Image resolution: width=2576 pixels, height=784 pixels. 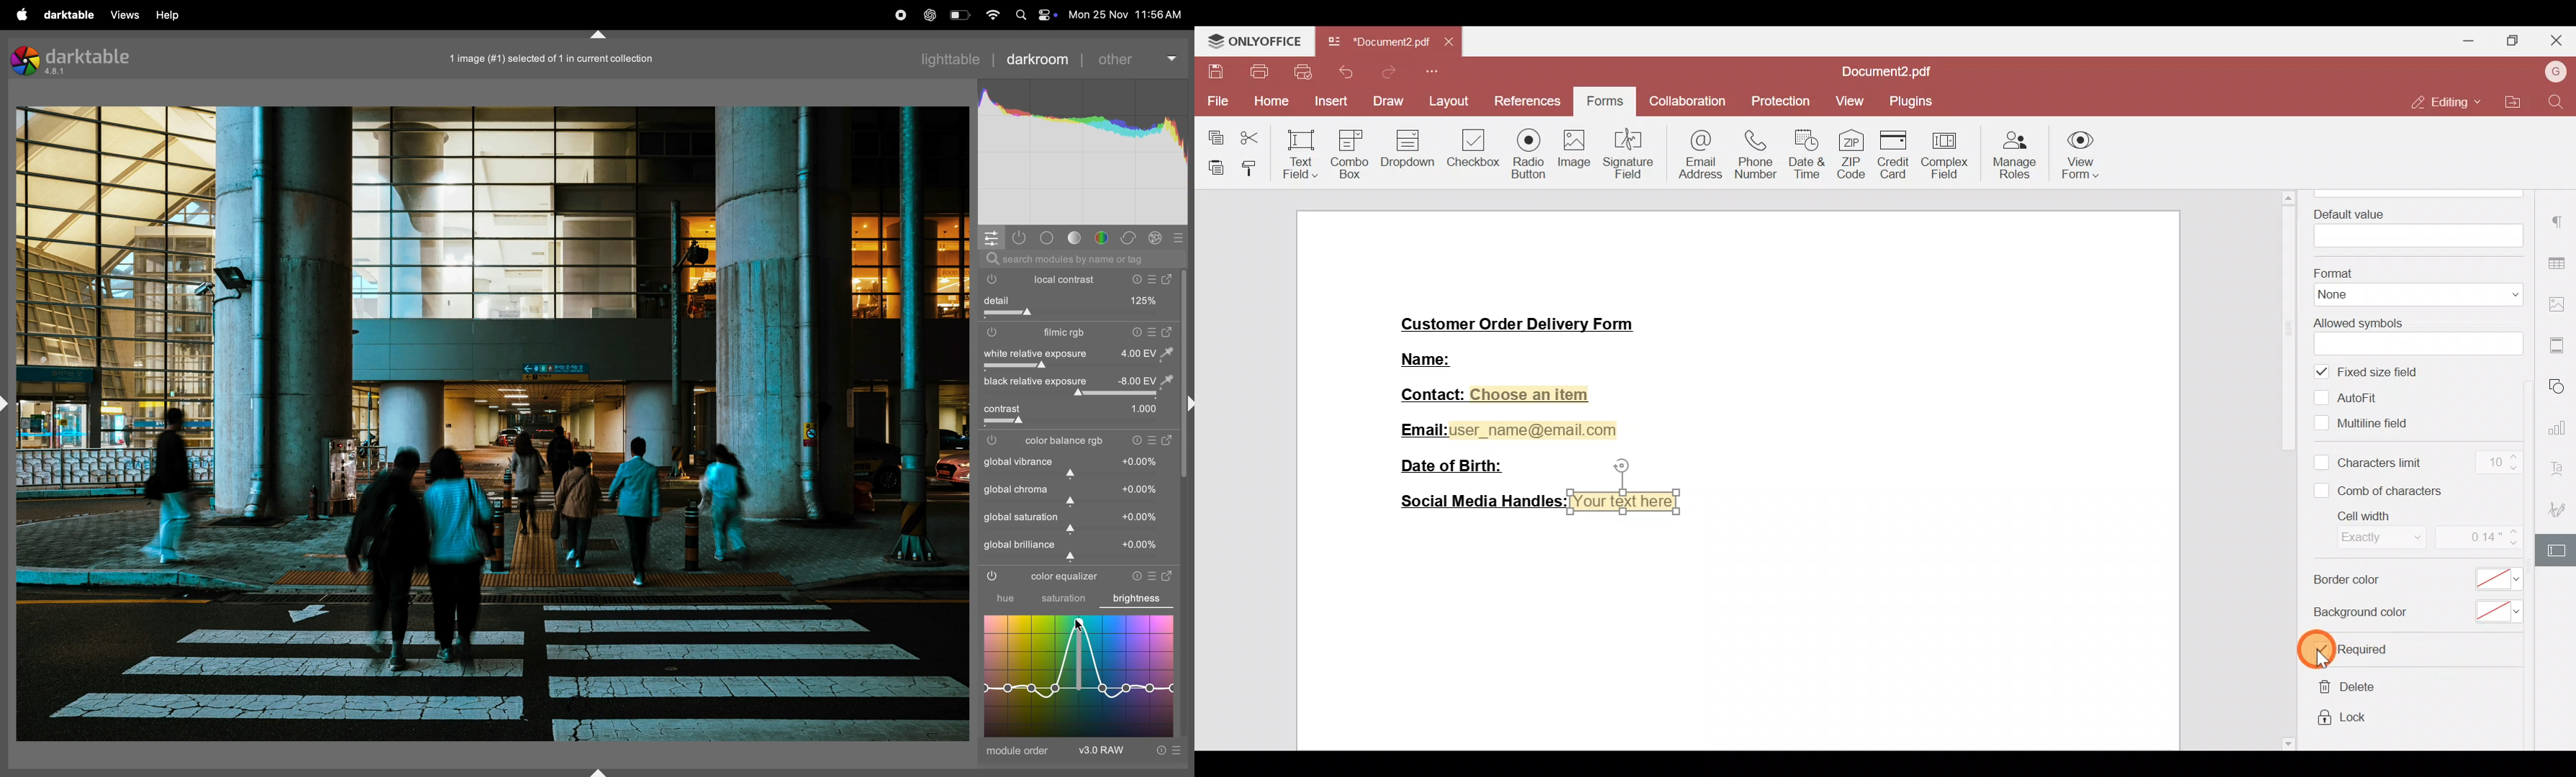 I want to click on brightness, so click(x=1142, y=597).